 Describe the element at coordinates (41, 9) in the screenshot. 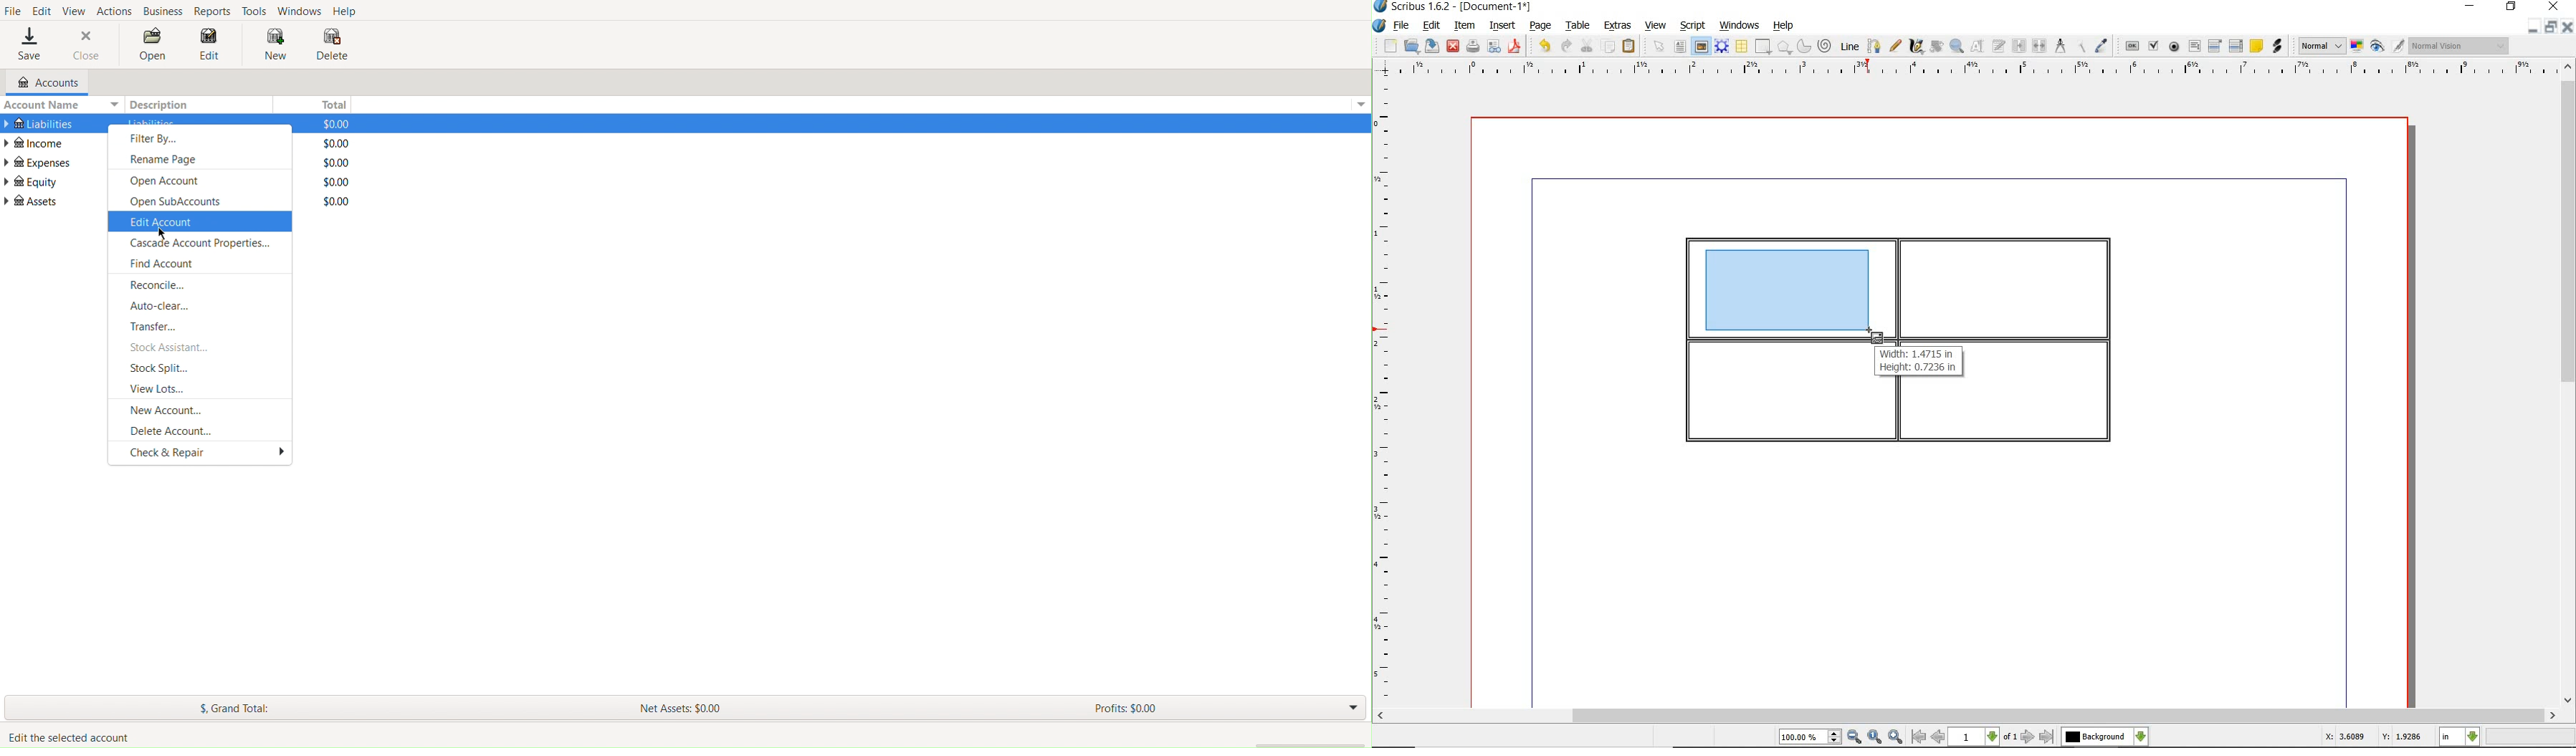

I see `Edit` at that location.